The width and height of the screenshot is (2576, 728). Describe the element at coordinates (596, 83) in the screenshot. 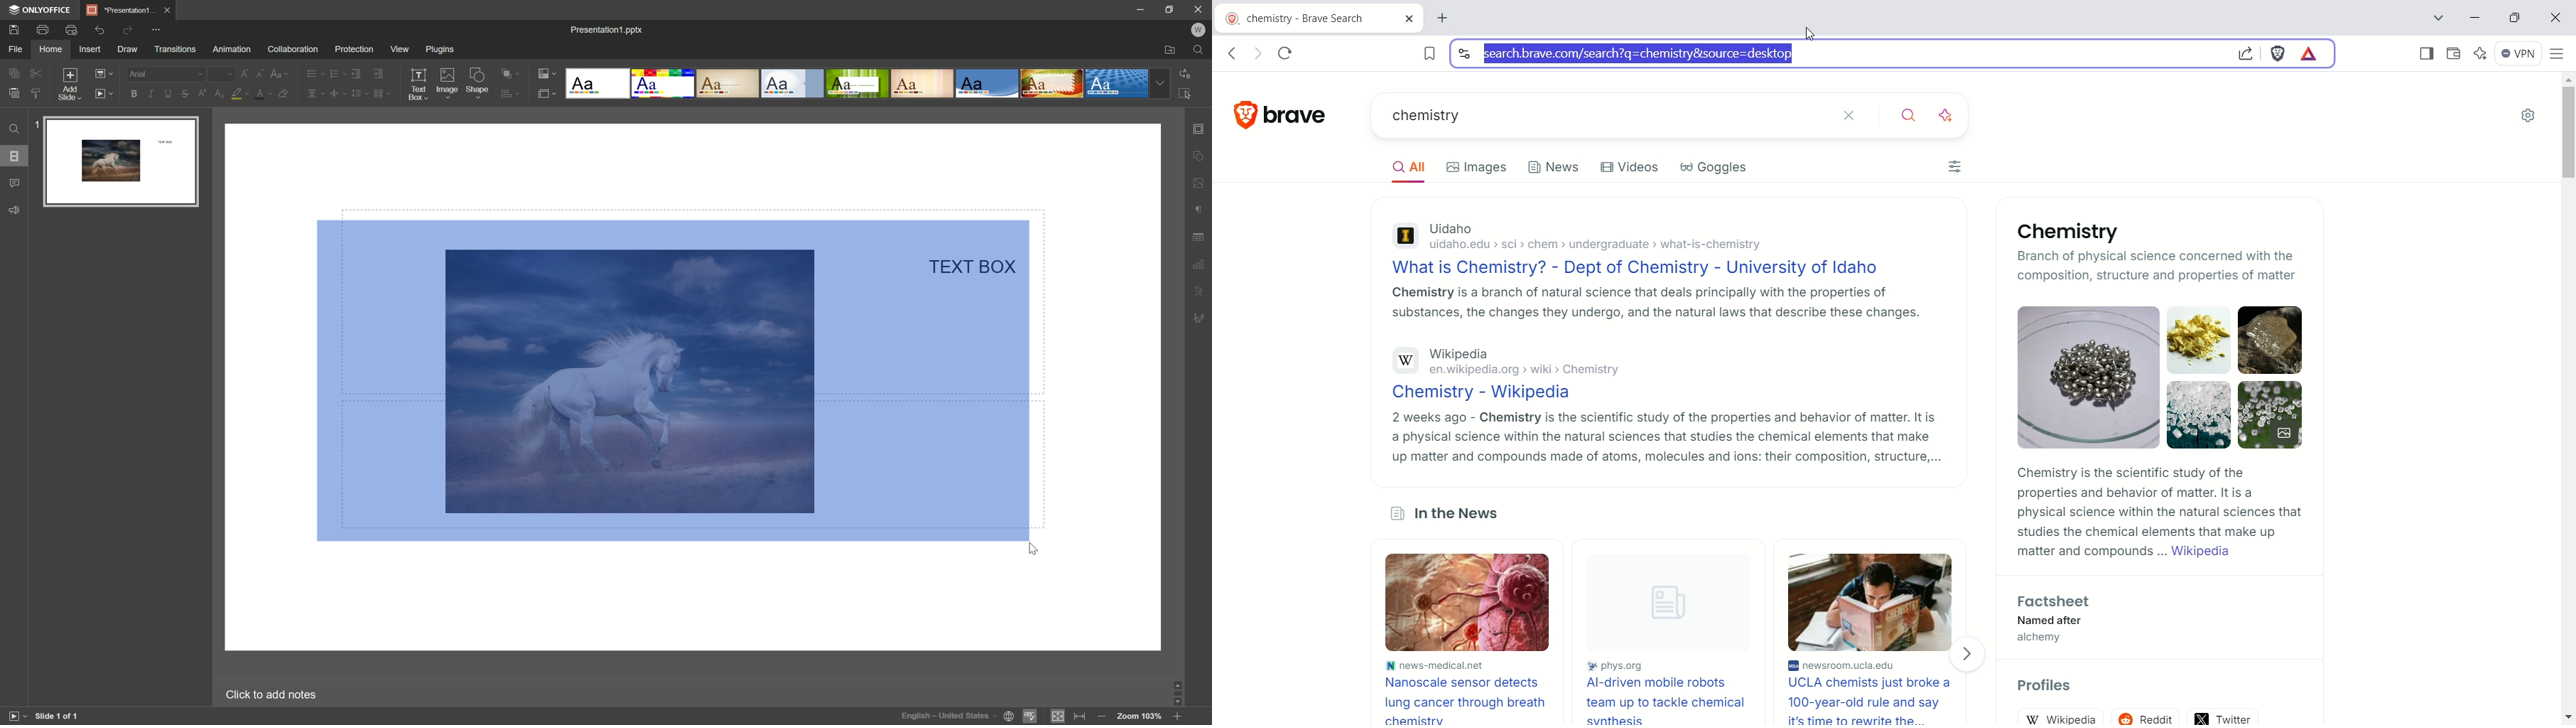

I see `Blank` at that location.